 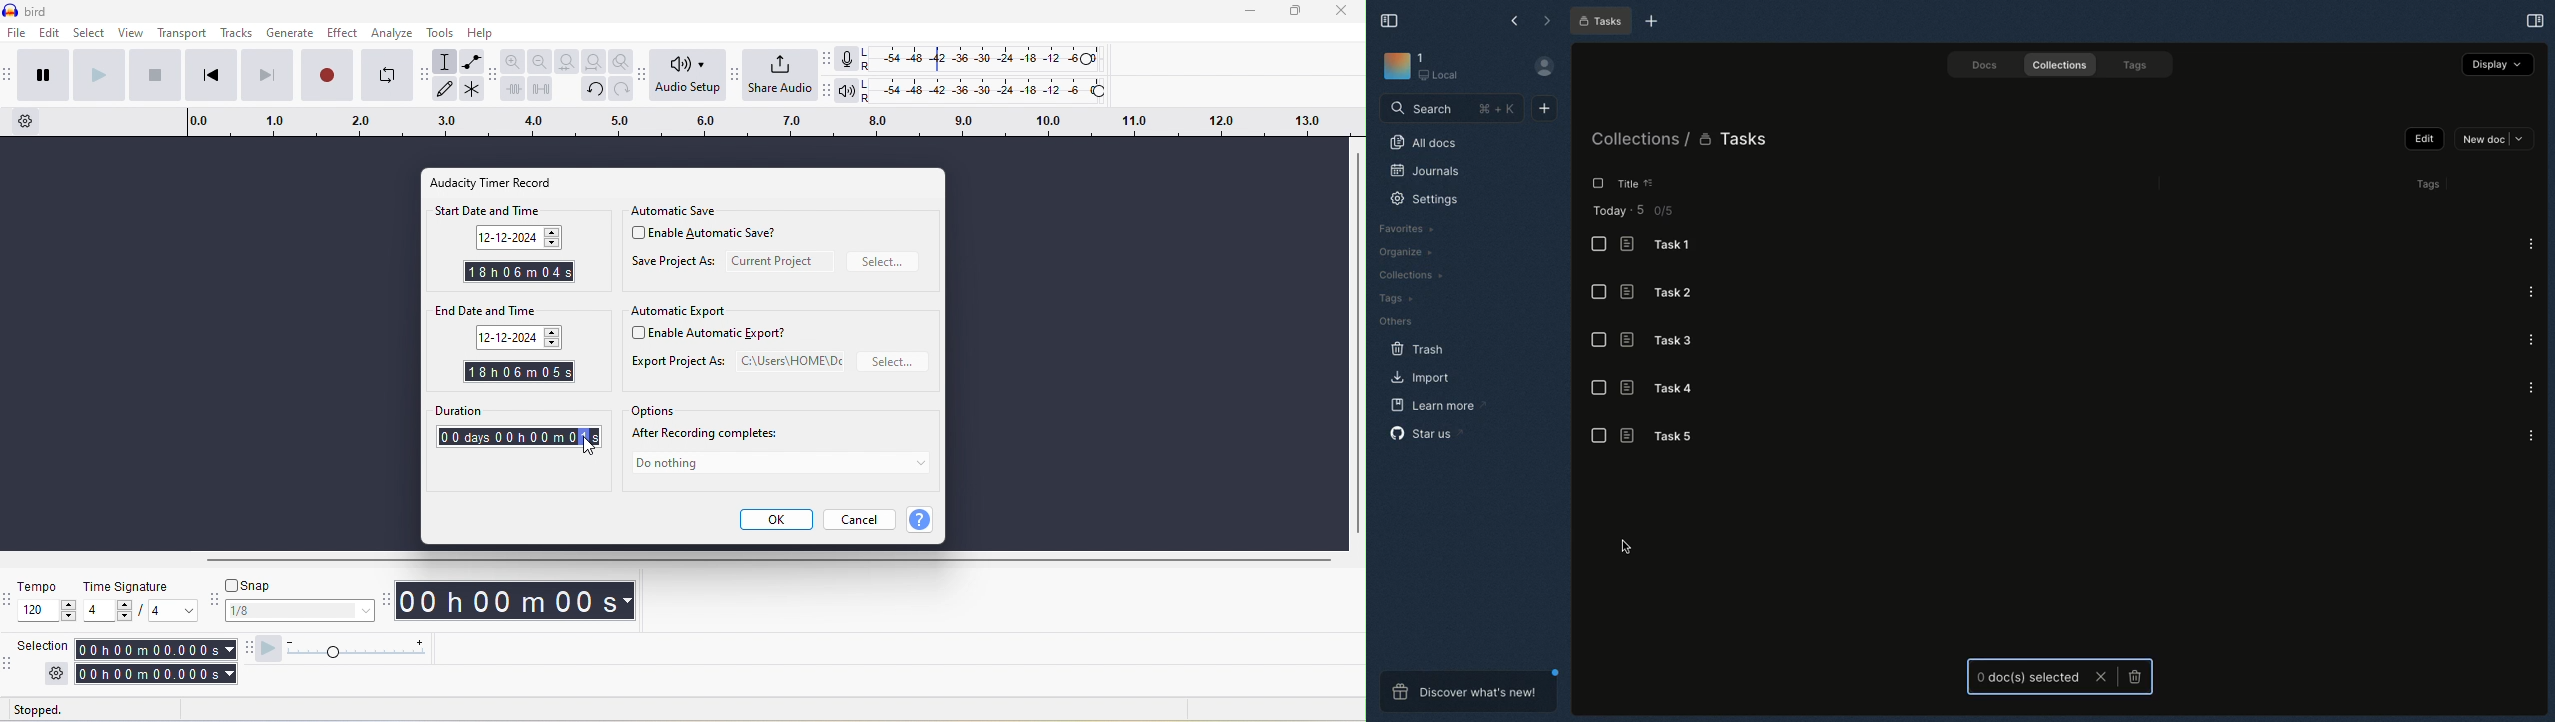 I want to click on audacity play at speed toolbar, so click(x=268, y=648).